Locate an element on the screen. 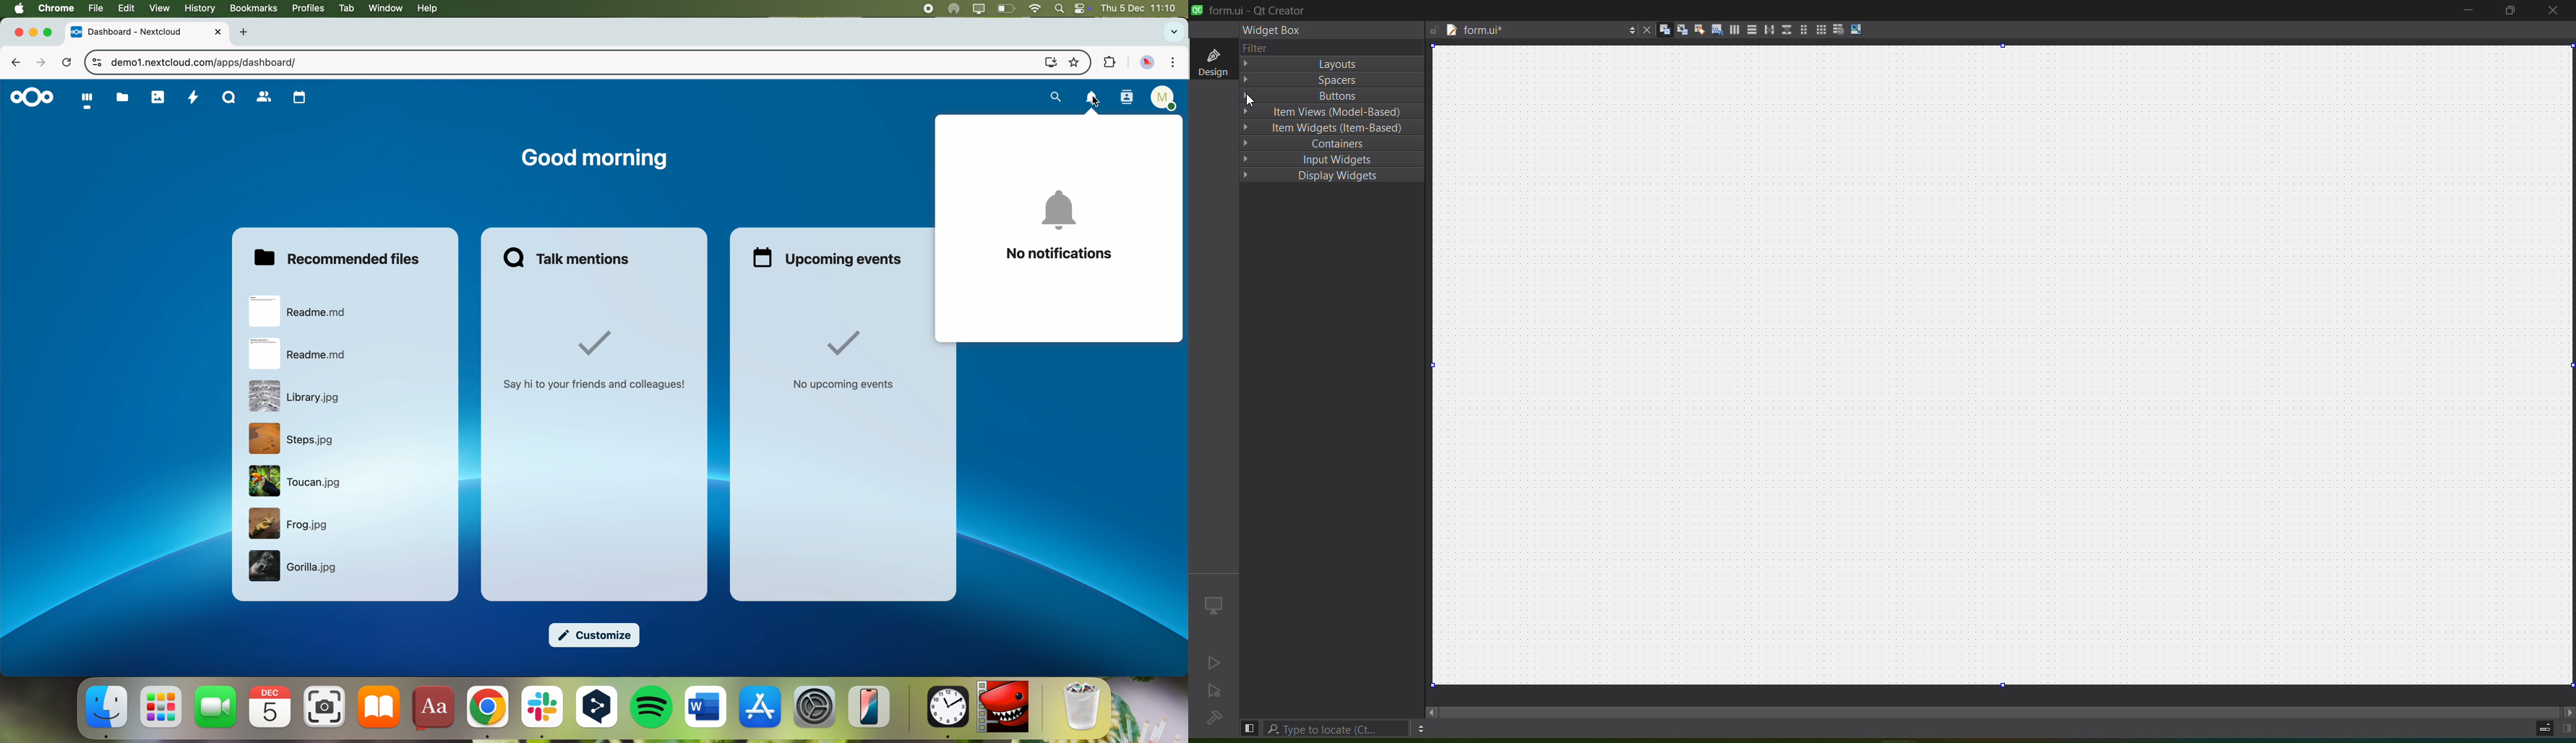 The image size is (2576, 756). good morning is located at coordinates (594, 159).